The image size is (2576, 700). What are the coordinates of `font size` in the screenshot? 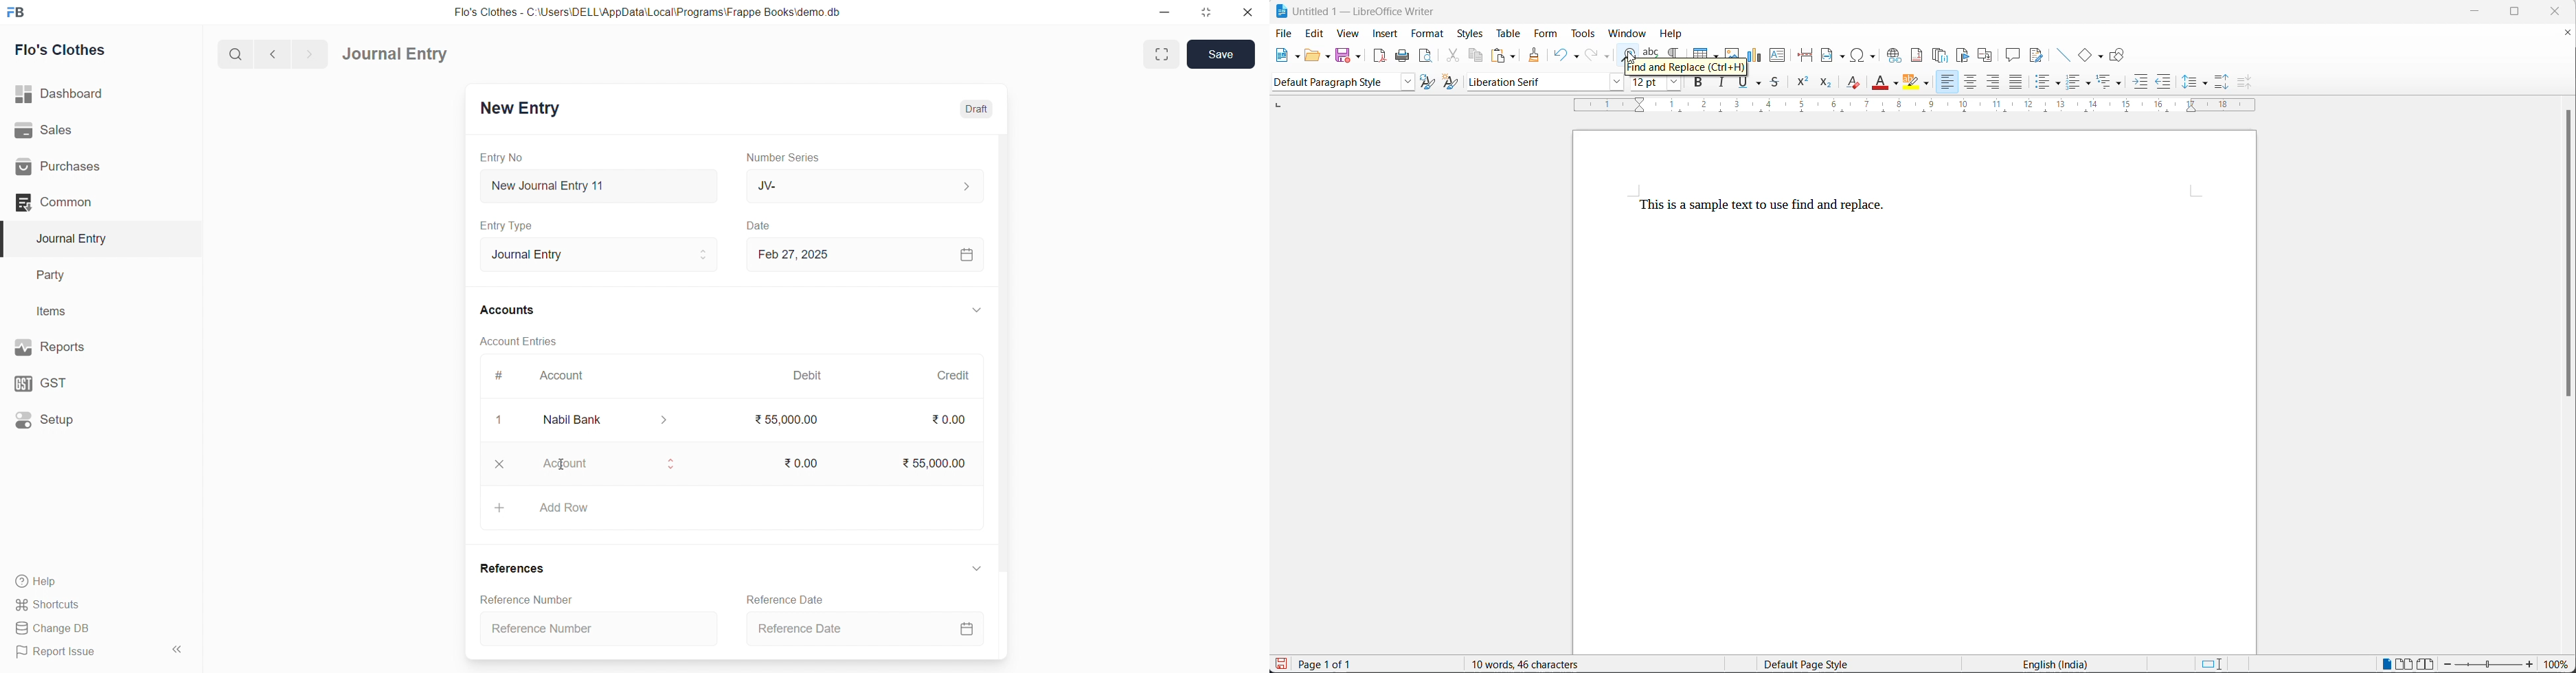 It's located at (1644, 84).